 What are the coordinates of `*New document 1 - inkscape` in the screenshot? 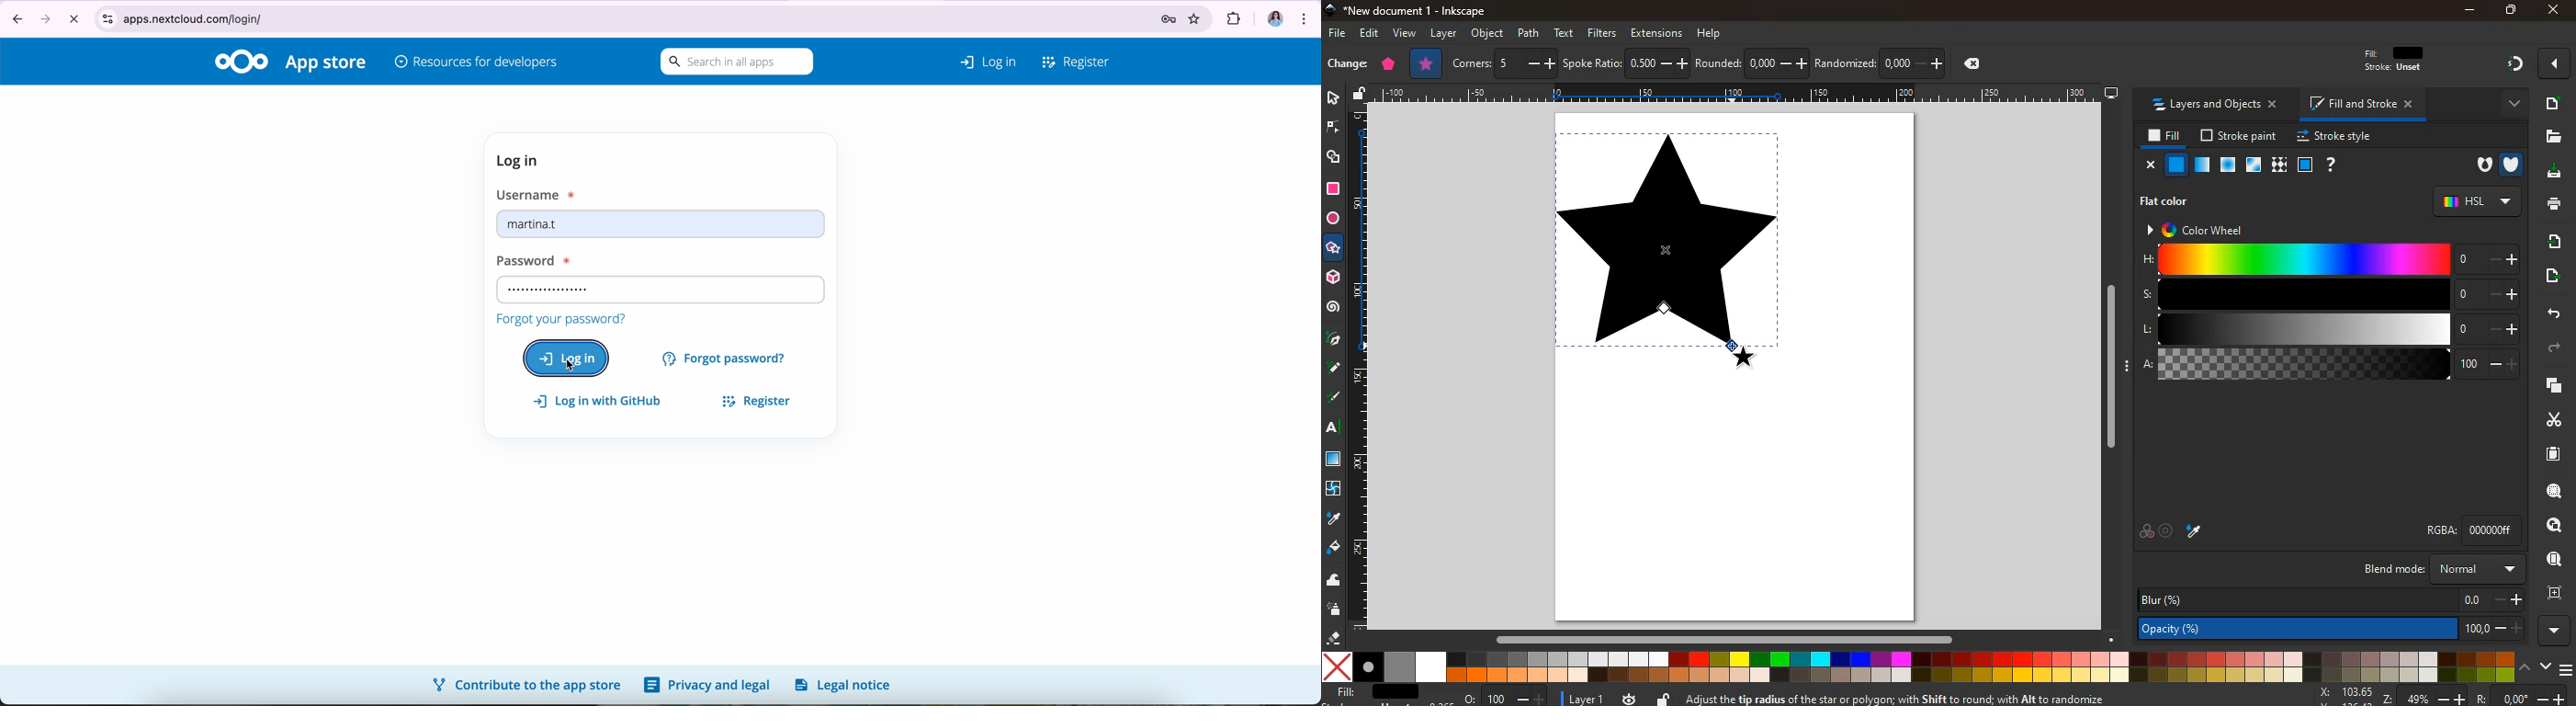 It's located at (1415, 11).